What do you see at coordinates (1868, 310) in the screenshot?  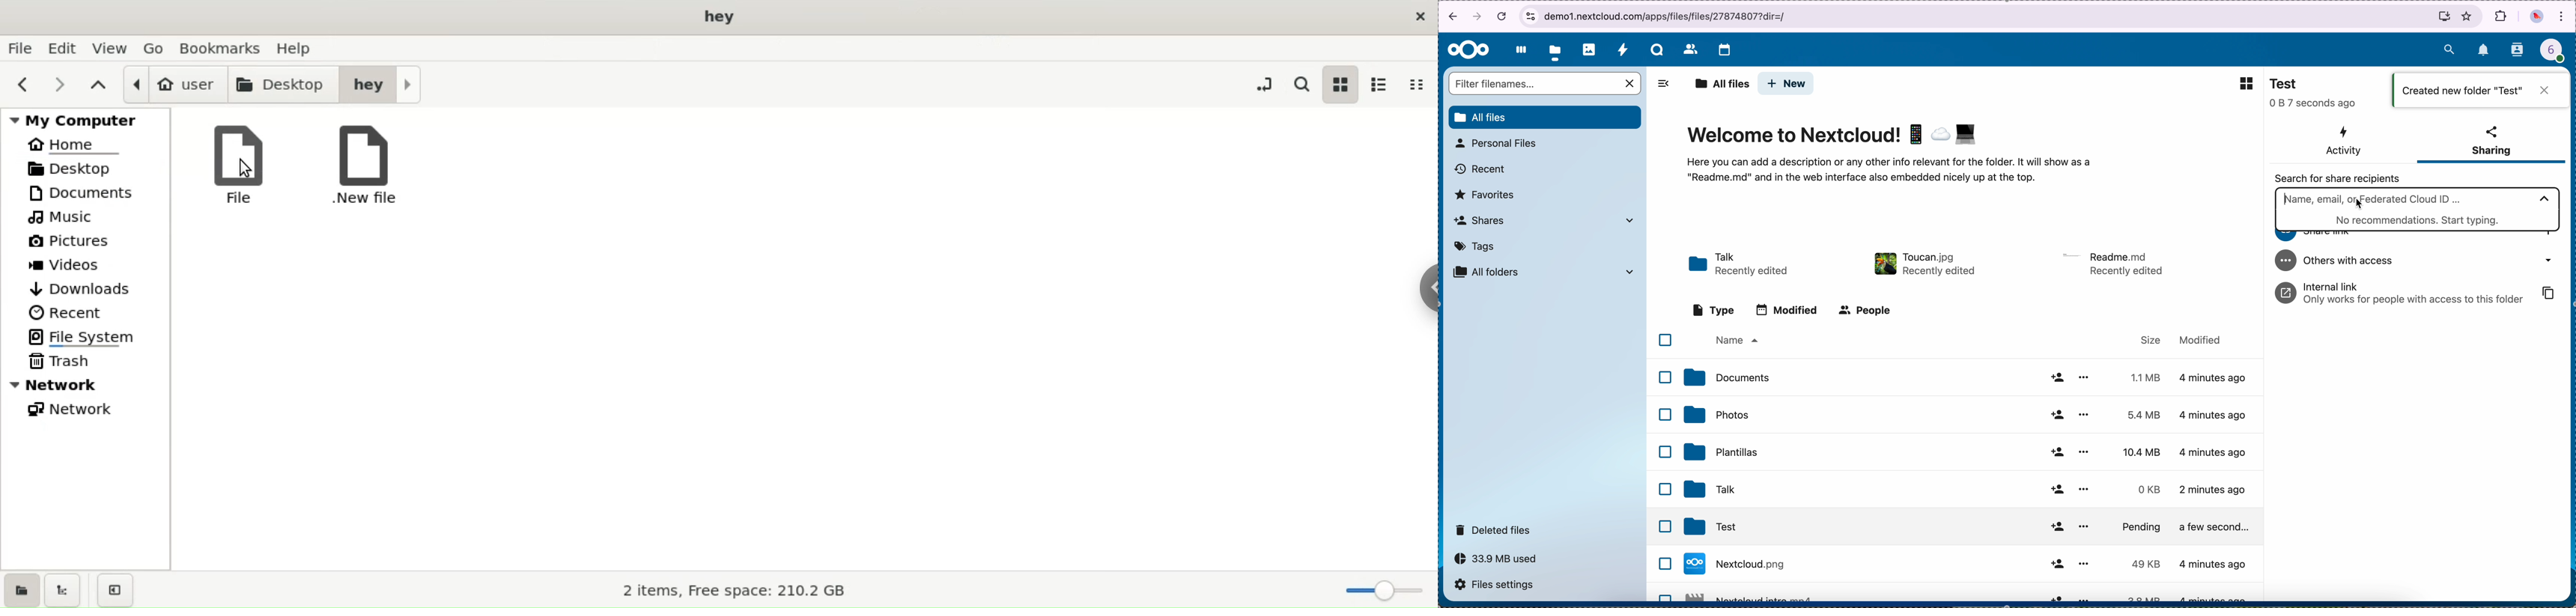 I see `people` at bounding box center [1868, 310].